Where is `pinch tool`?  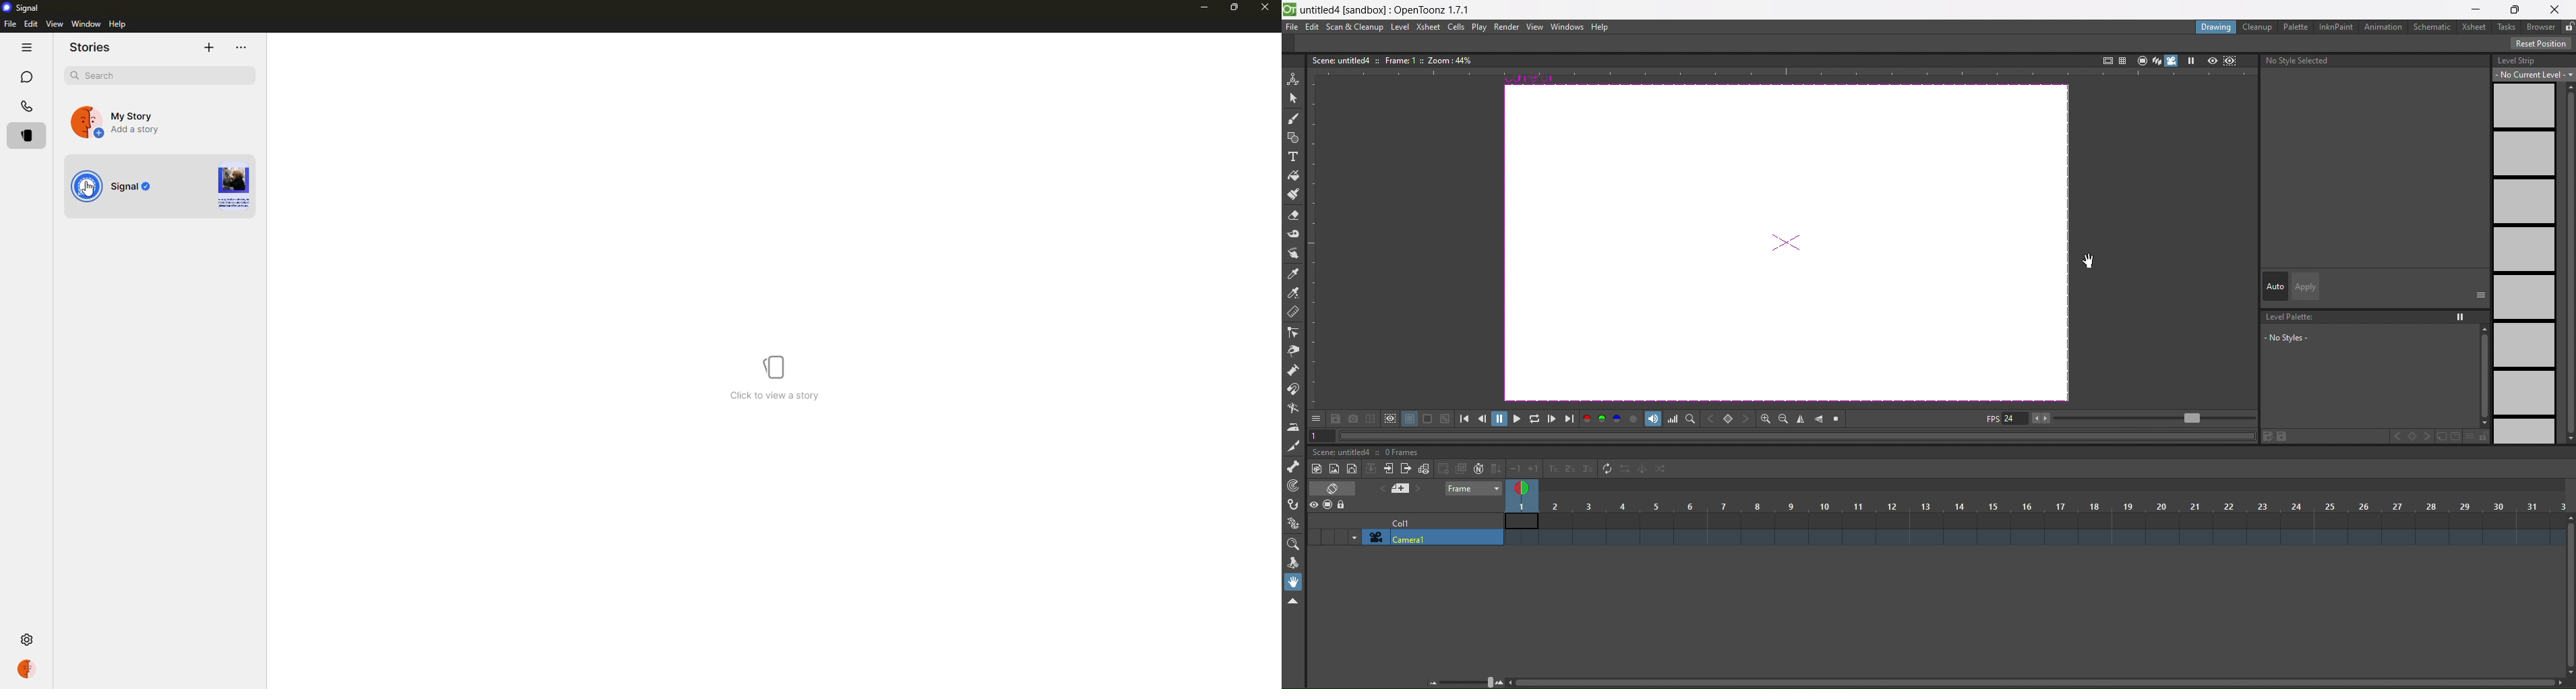
pinch tool is located at coordinates (1292, 351).